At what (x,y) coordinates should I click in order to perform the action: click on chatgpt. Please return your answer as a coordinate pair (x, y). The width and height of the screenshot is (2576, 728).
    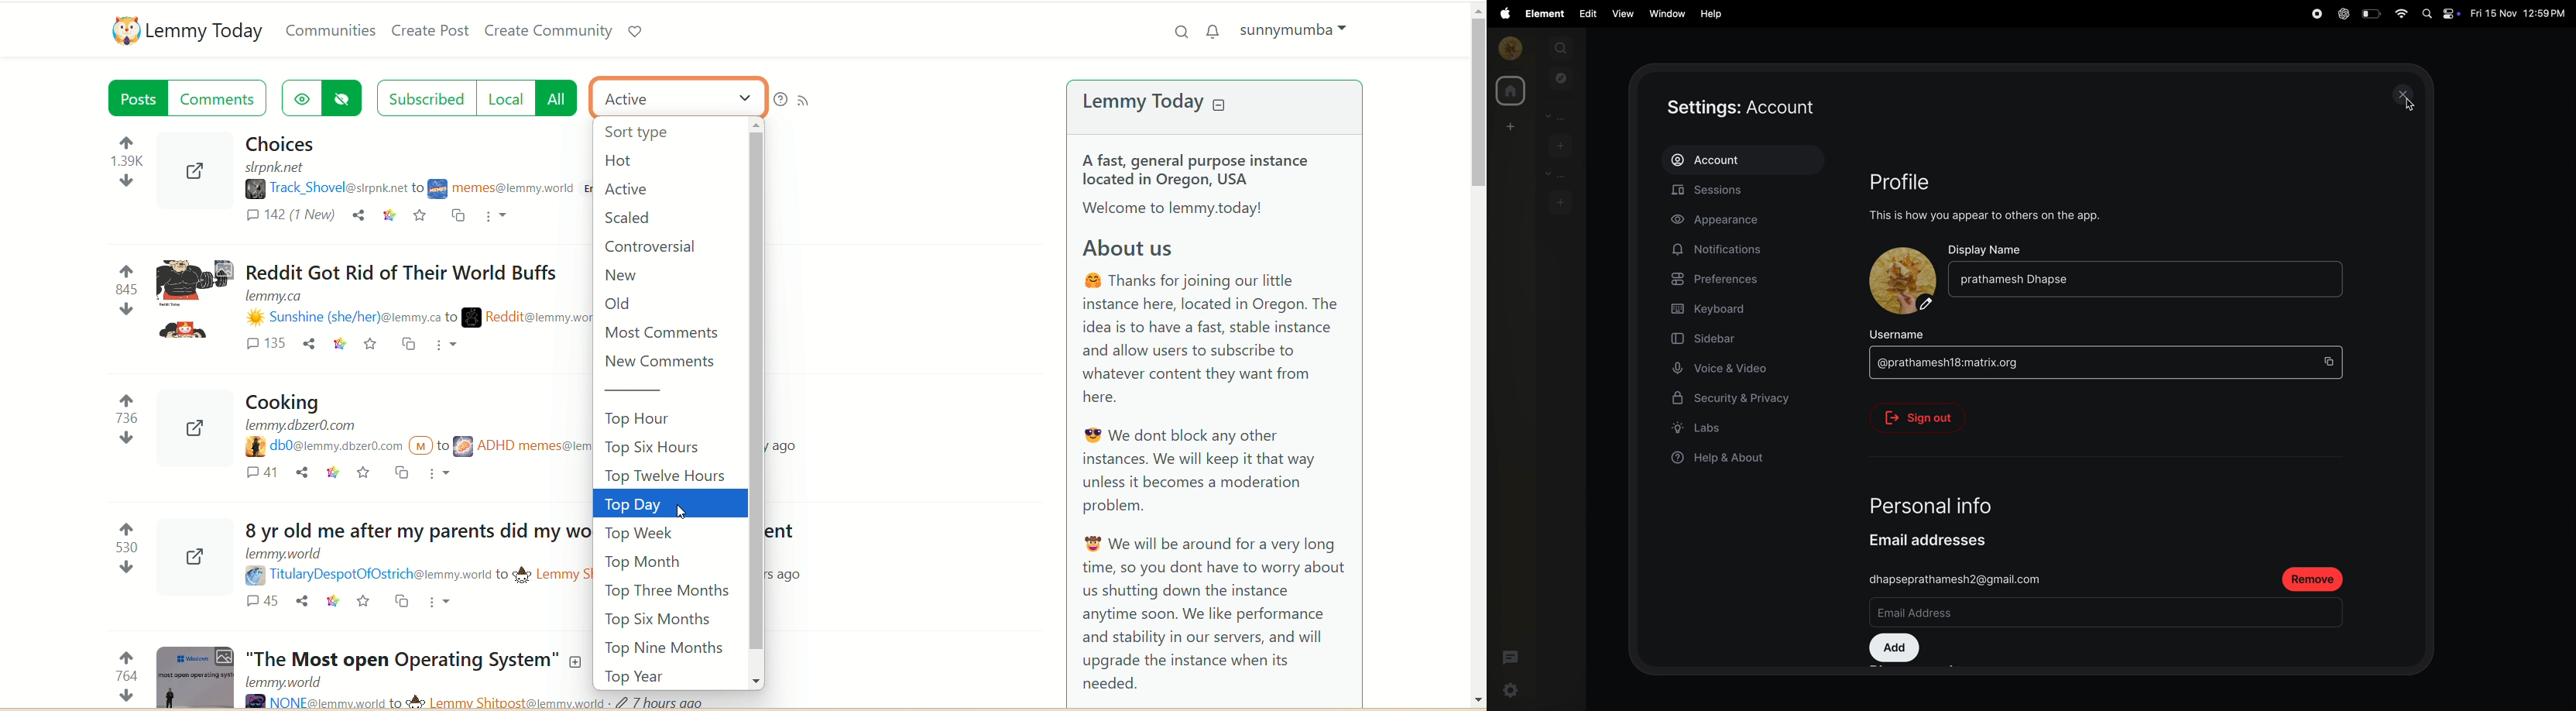
    Looking at the image, I should click on (2342, 14).